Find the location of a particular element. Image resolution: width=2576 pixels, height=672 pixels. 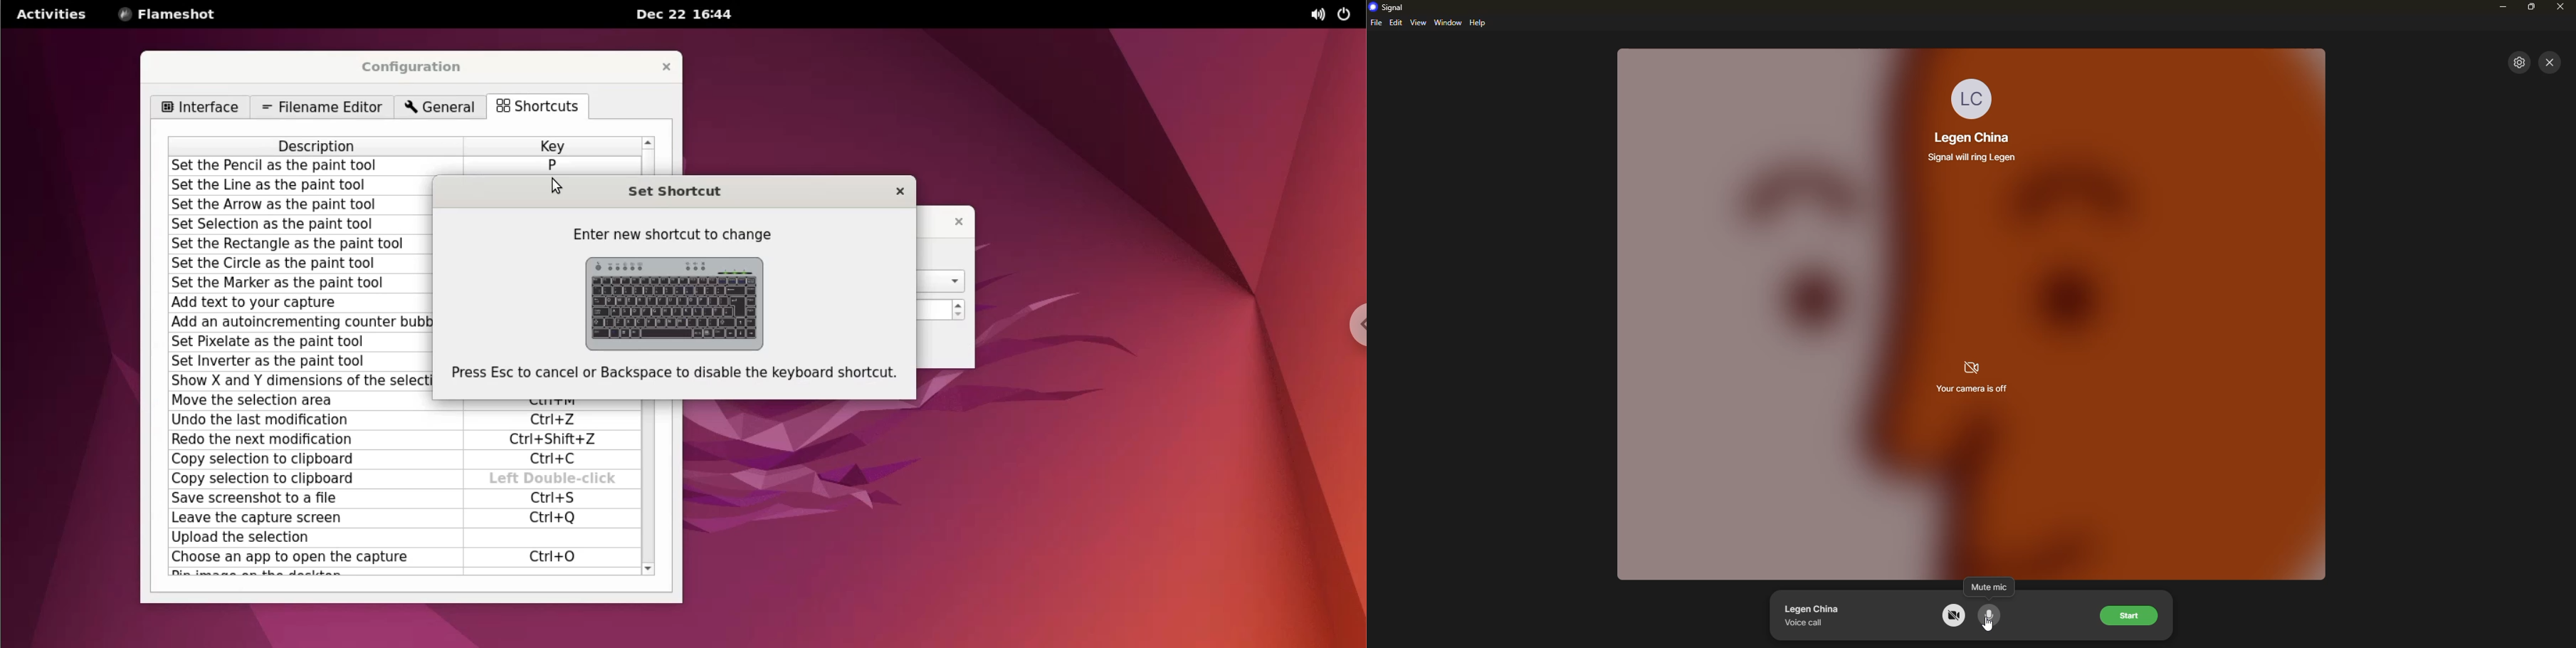

camera off is located at coordinates (1955, 615).